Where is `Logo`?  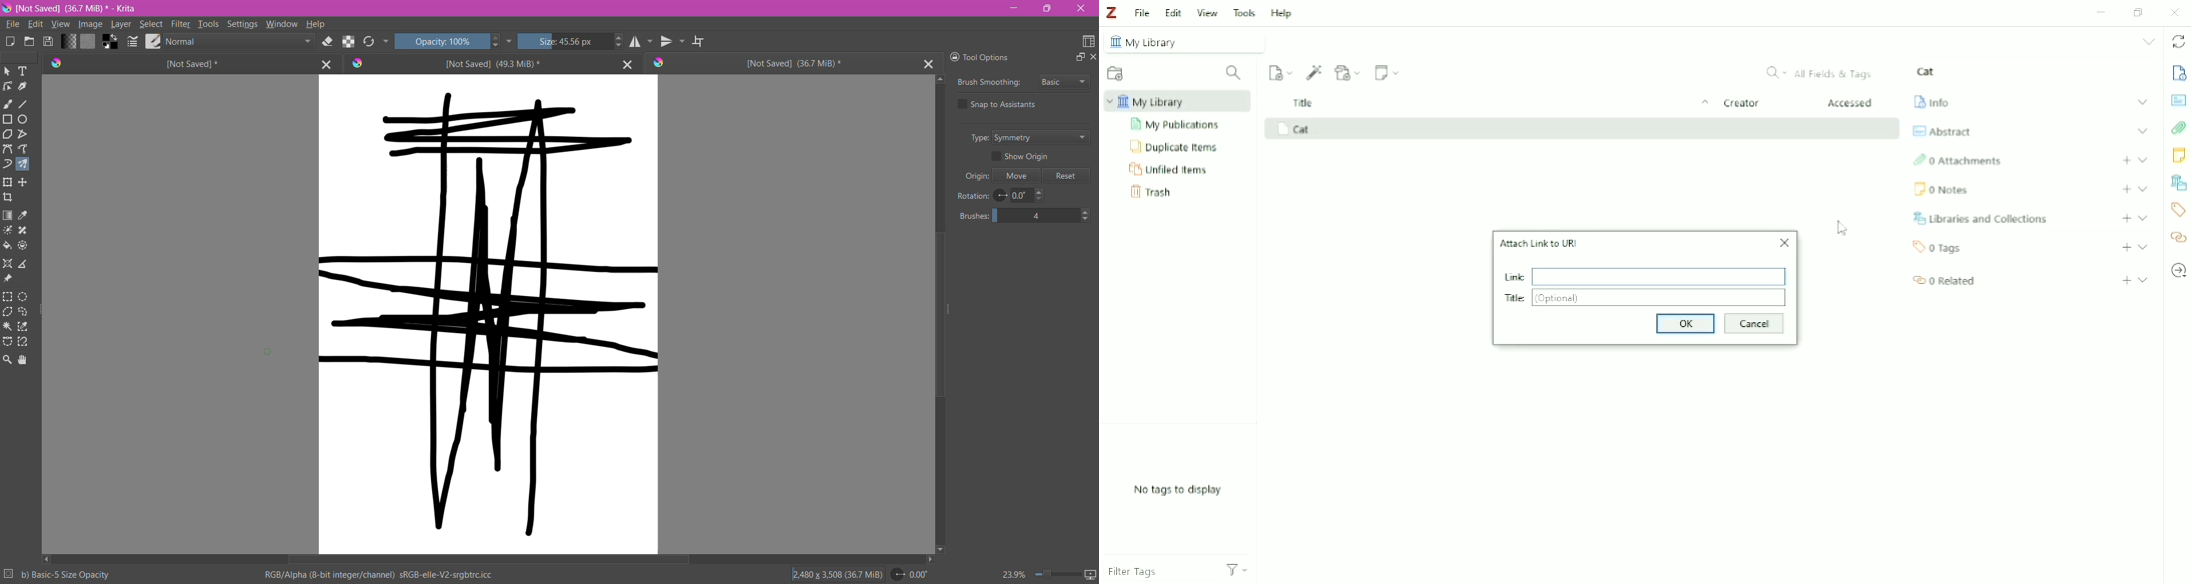 Logo is located at coordinates (1111, 12).